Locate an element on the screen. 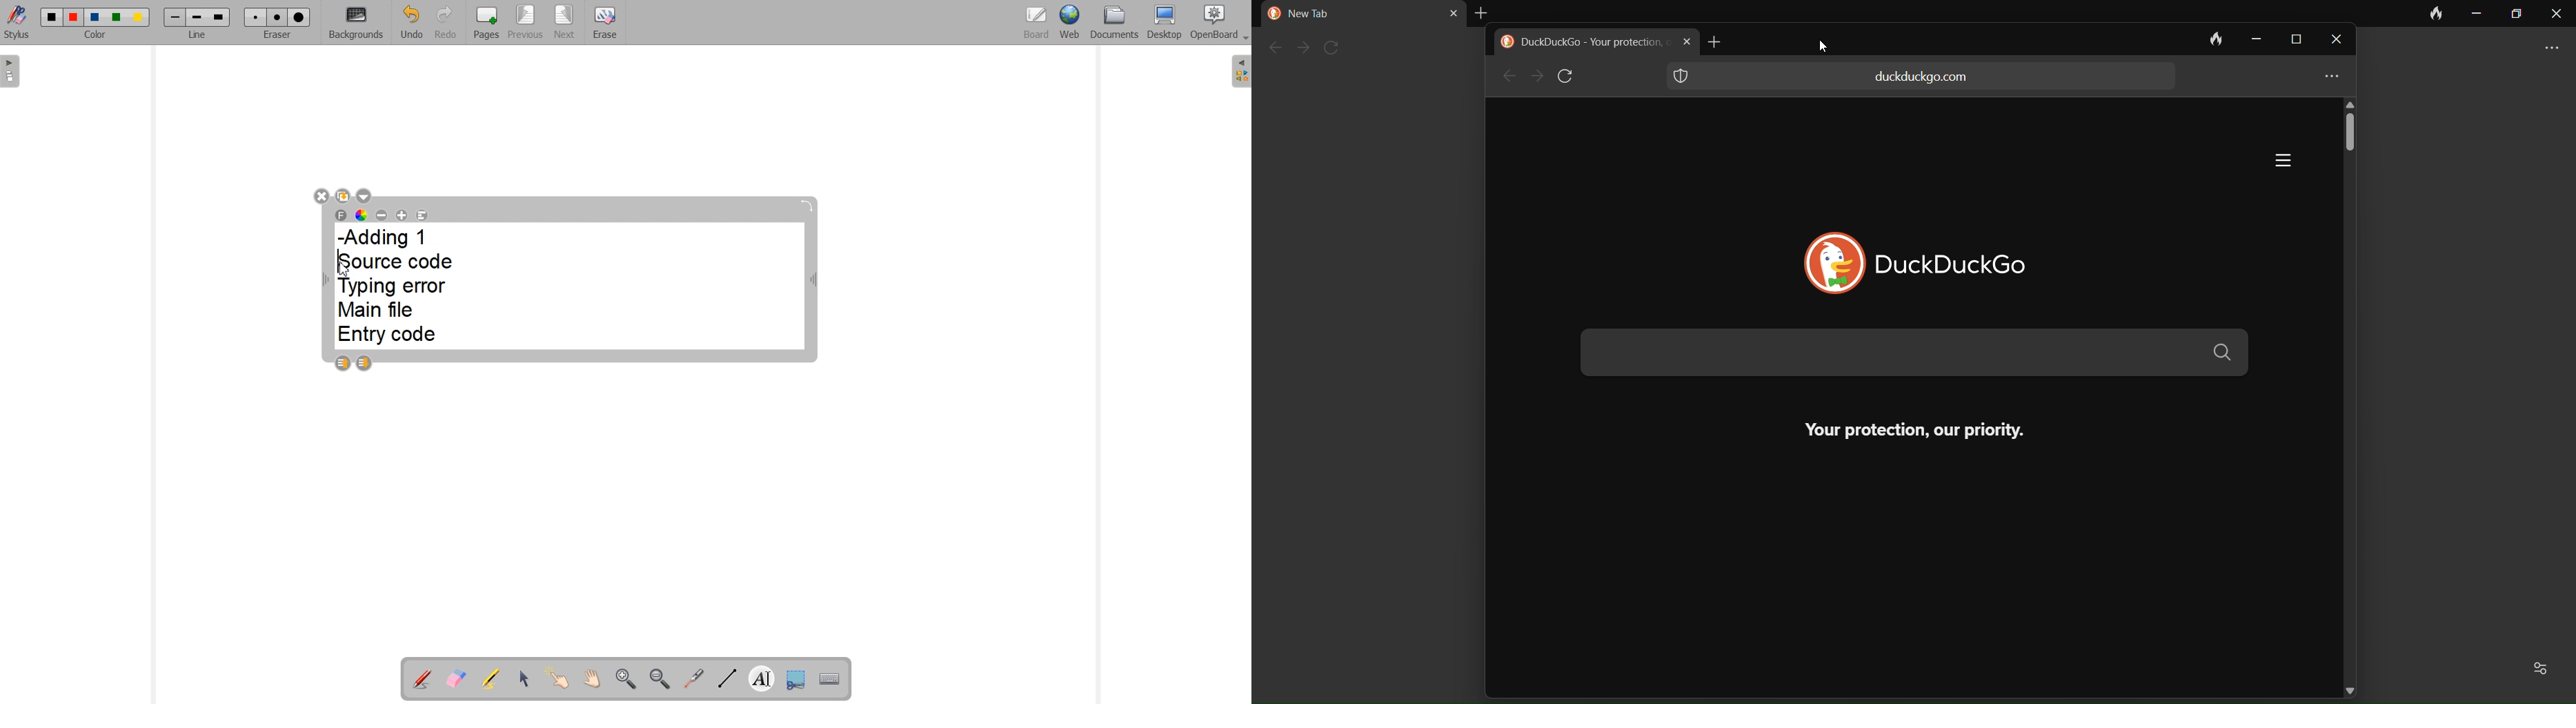 This screenshot has height=728, width=2576. Display virtual keyboard  is located at coordinates (830, 677).